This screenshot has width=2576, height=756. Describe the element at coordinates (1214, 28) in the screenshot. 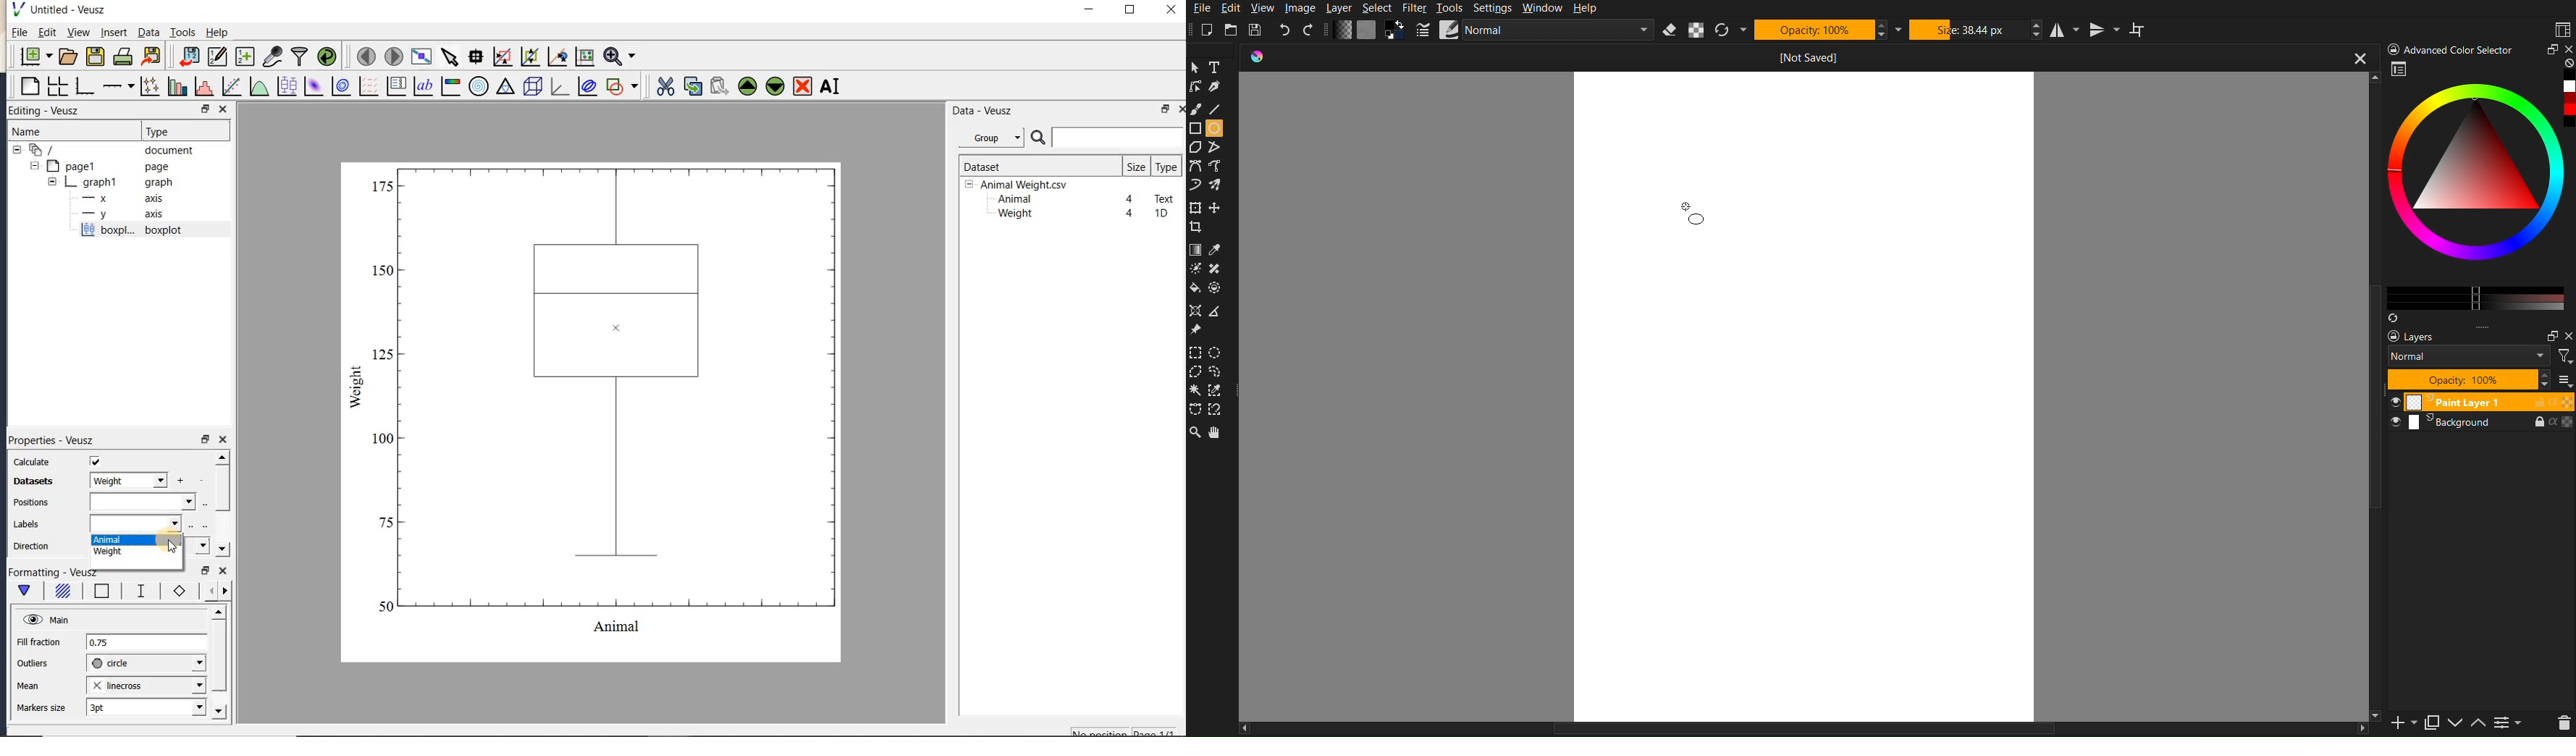

I see `New` at that location.